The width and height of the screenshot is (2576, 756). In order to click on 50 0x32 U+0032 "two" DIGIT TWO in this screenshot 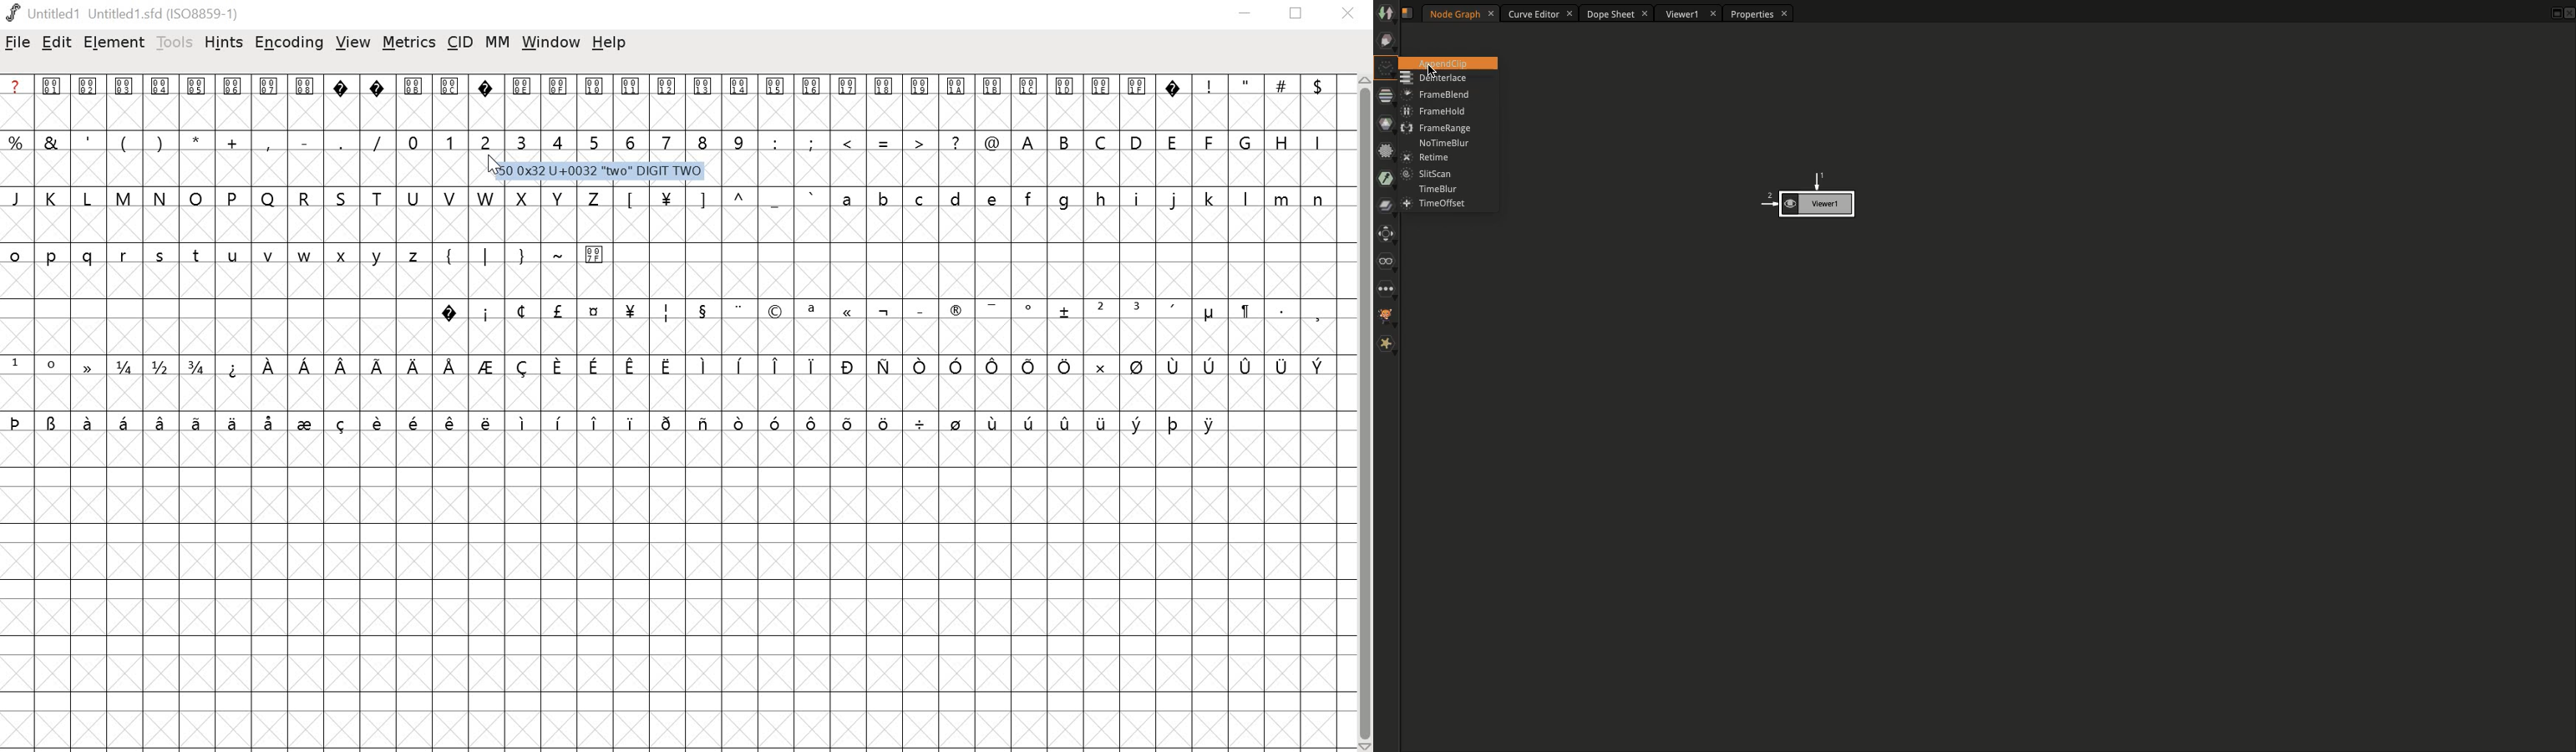, I will do `click(600, 171)`.